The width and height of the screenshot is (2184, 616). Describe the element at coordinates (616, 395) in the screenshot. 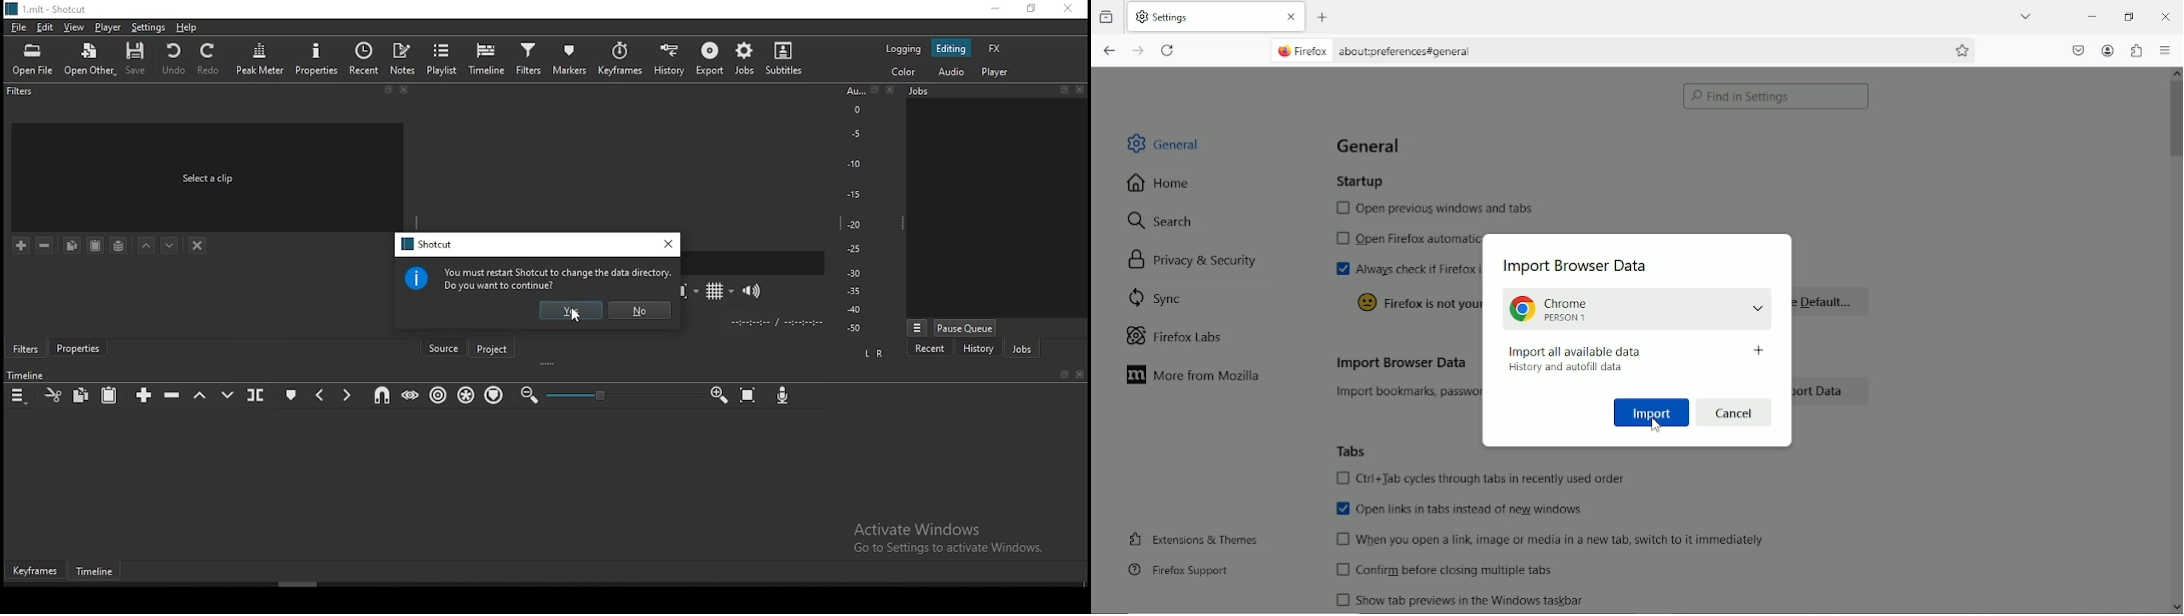

I see `zoom in or zoom out bar` at that location.